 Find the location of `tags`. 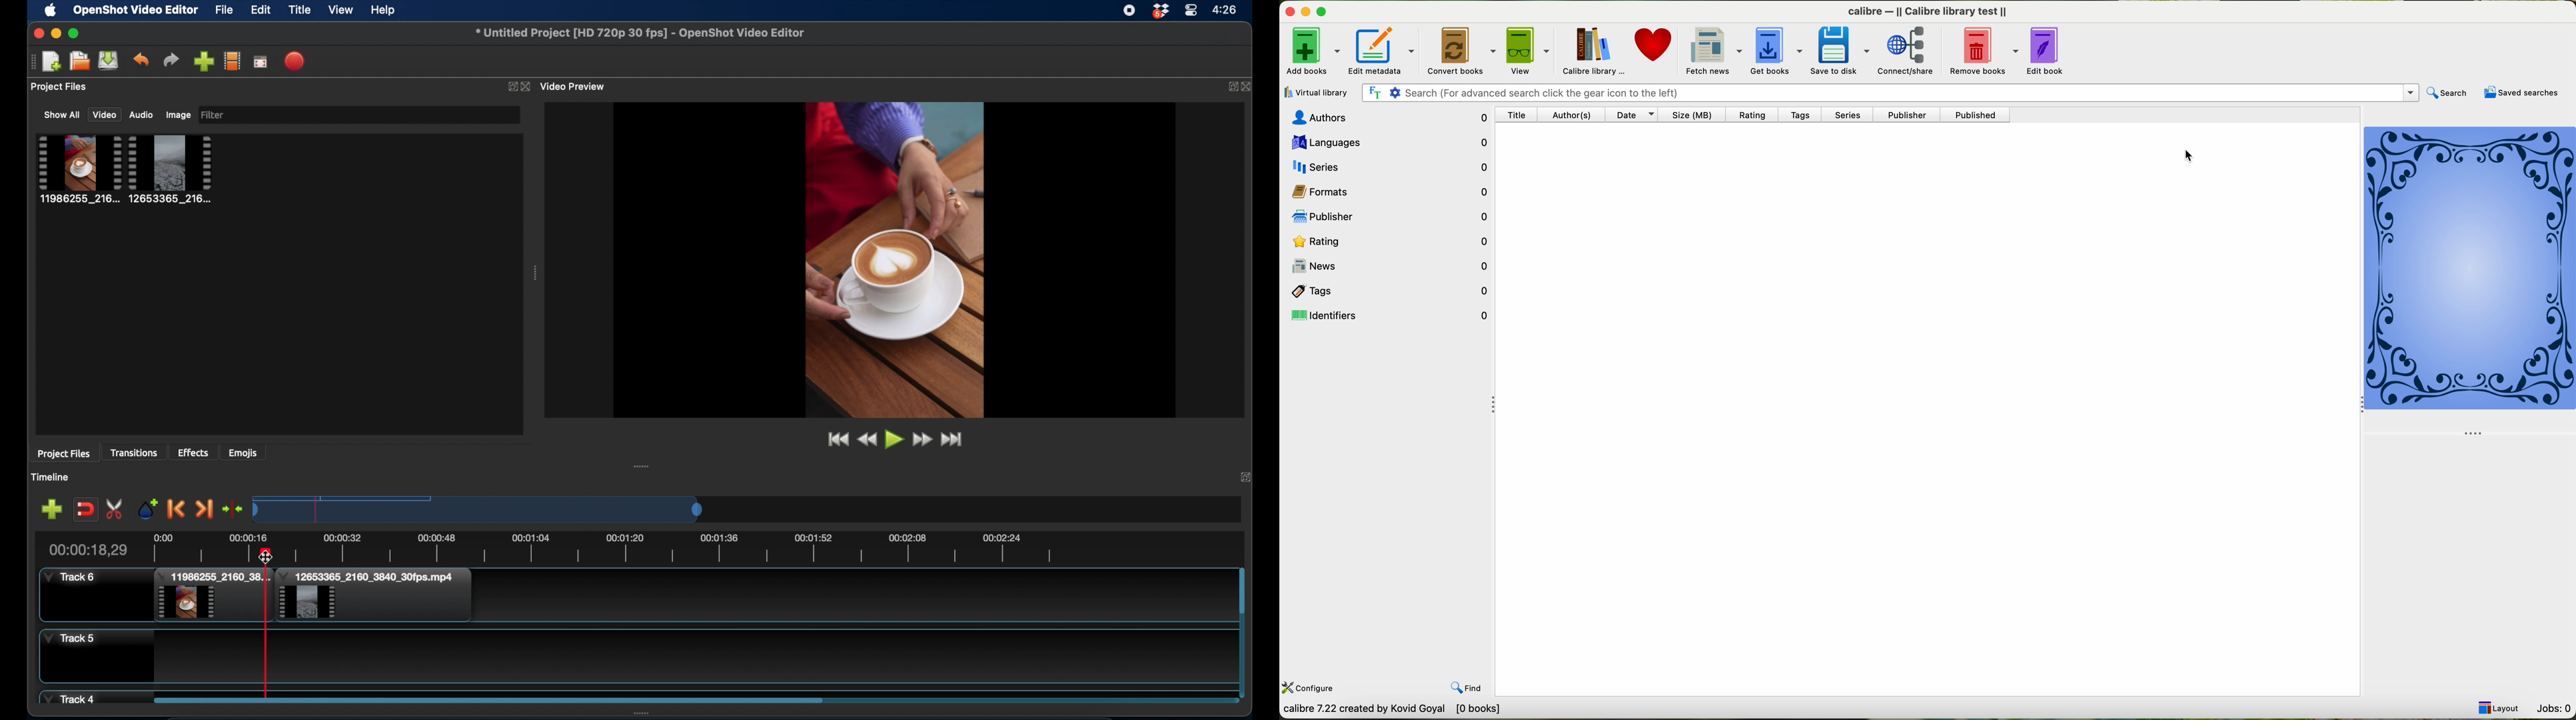

tags is located at coordinates (1804, 115).